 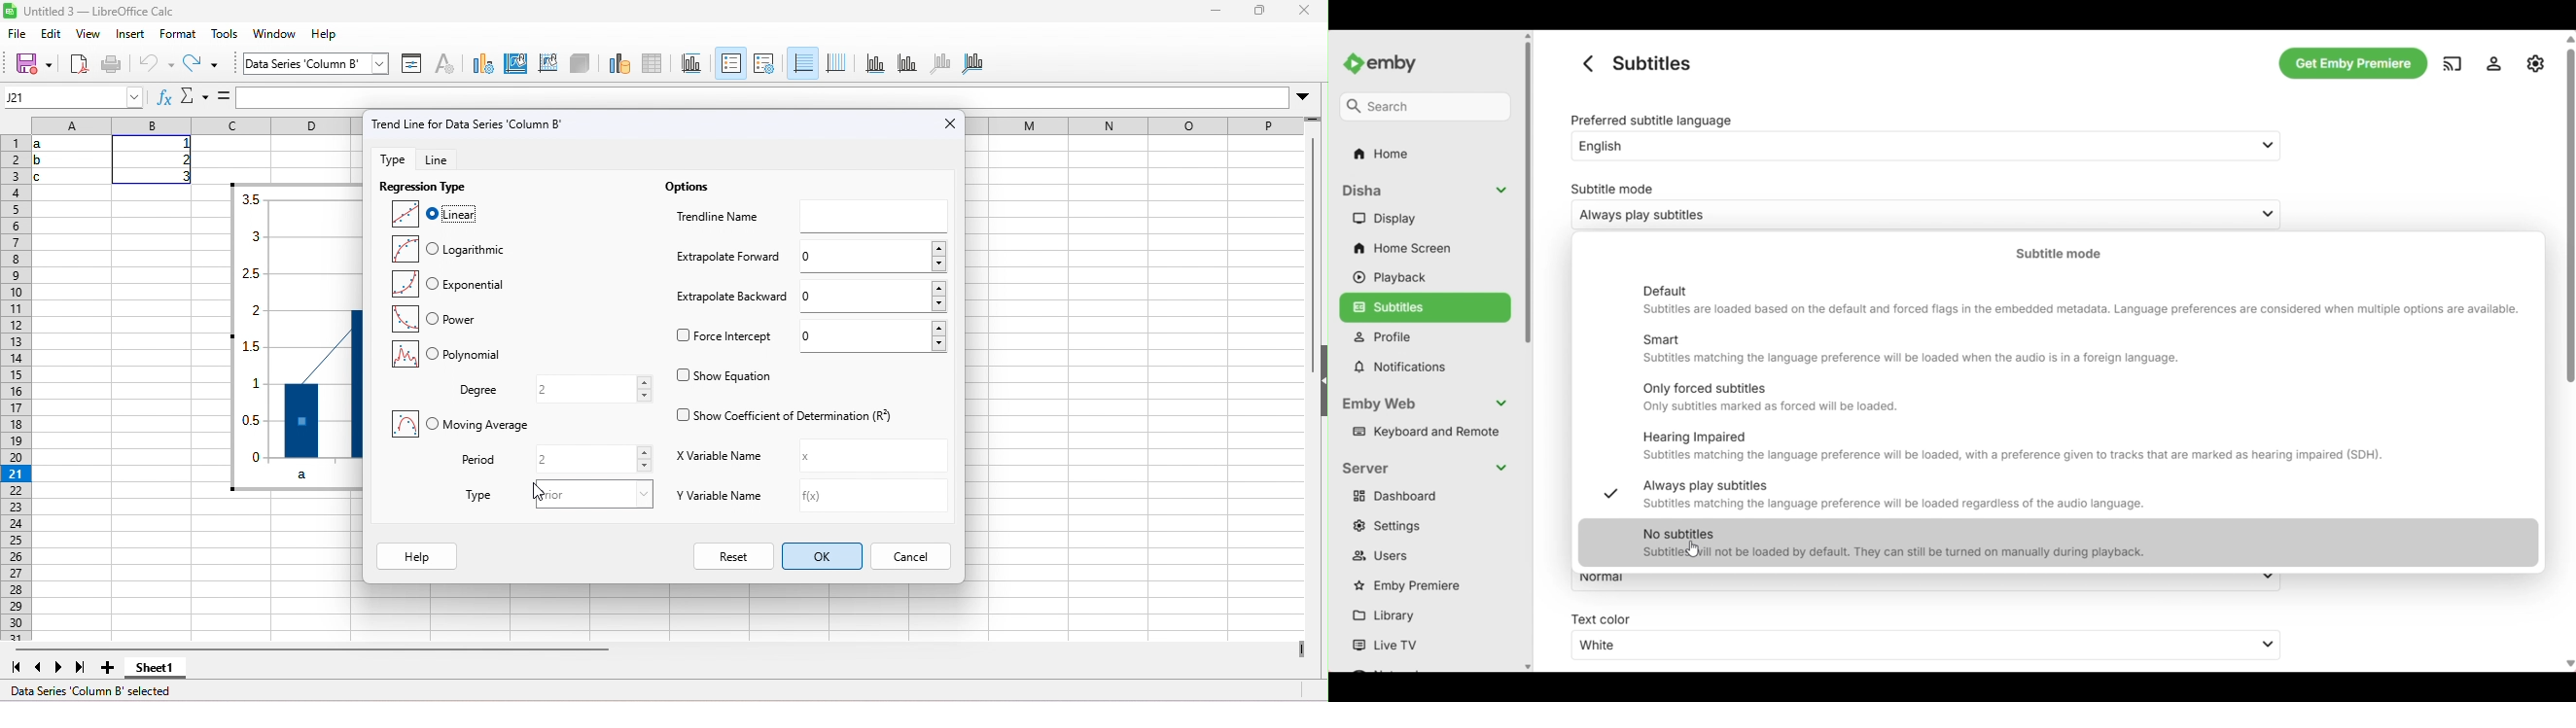 I want to click on range of cells, so click(x=118, y=162).